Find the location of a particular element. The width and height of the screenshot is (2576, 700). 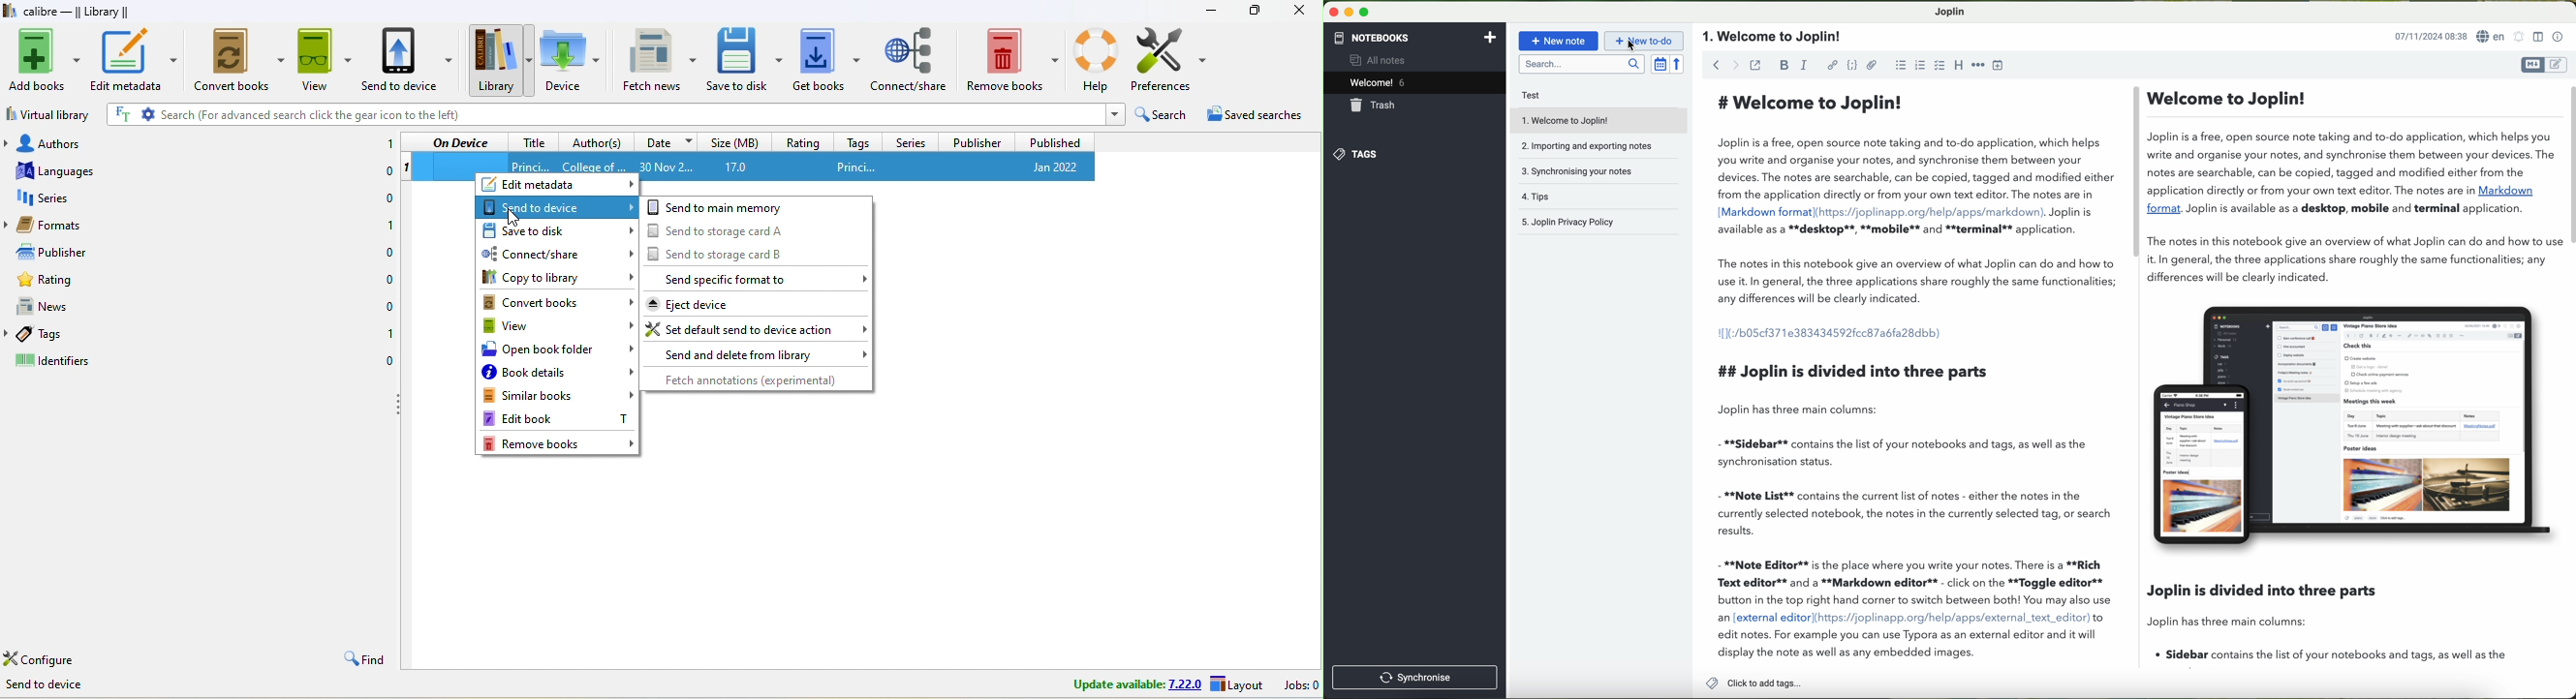

Send to device is located at coordinates (58, 688).